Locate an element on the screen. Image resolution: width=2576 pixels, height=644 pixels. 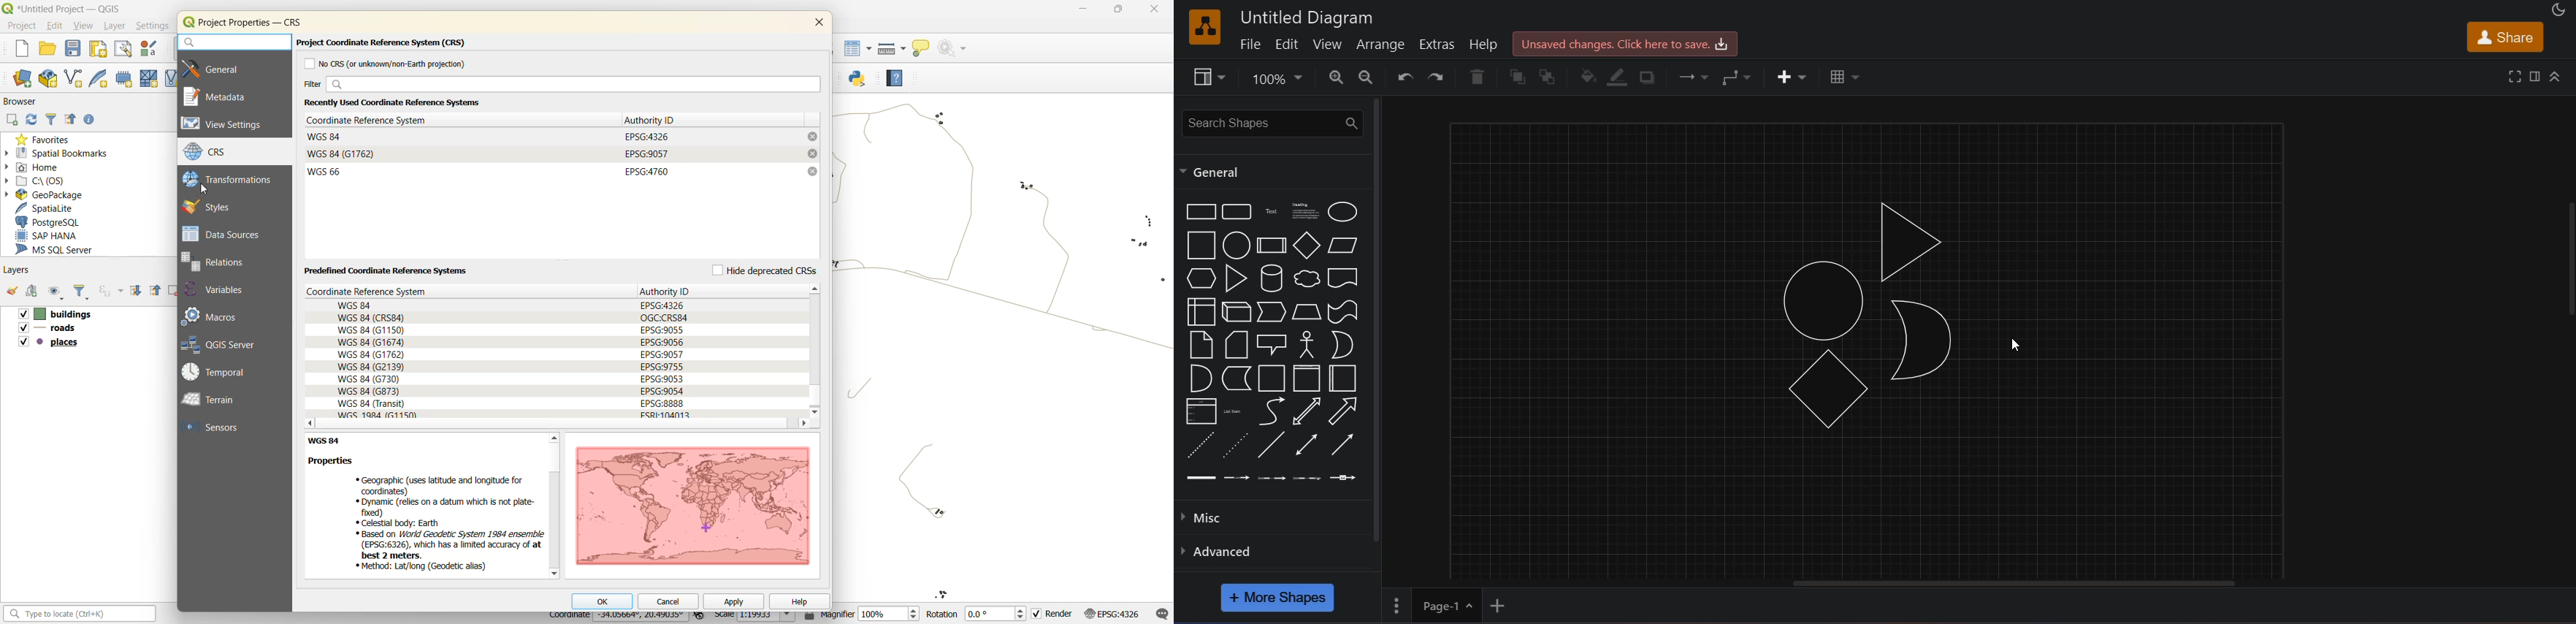
extras is located at coordinates (1440, 42).